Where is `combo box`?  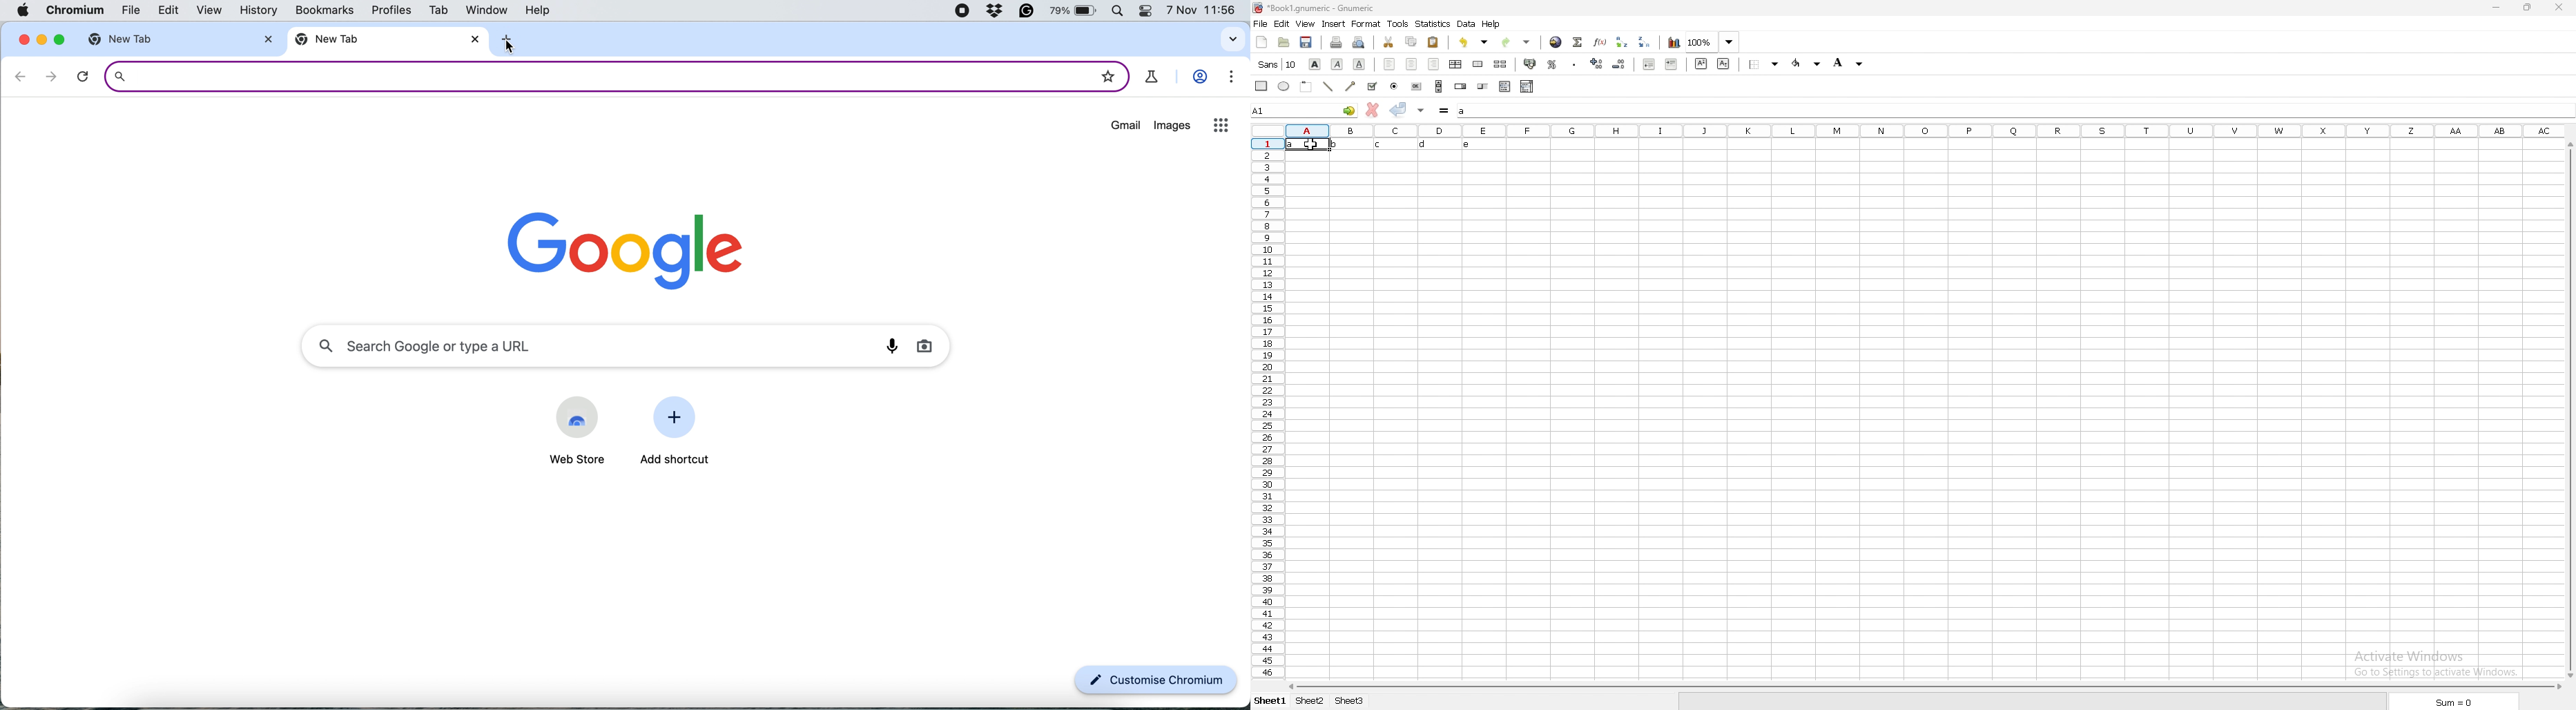
combo box is located at coordinates (1527, 86).